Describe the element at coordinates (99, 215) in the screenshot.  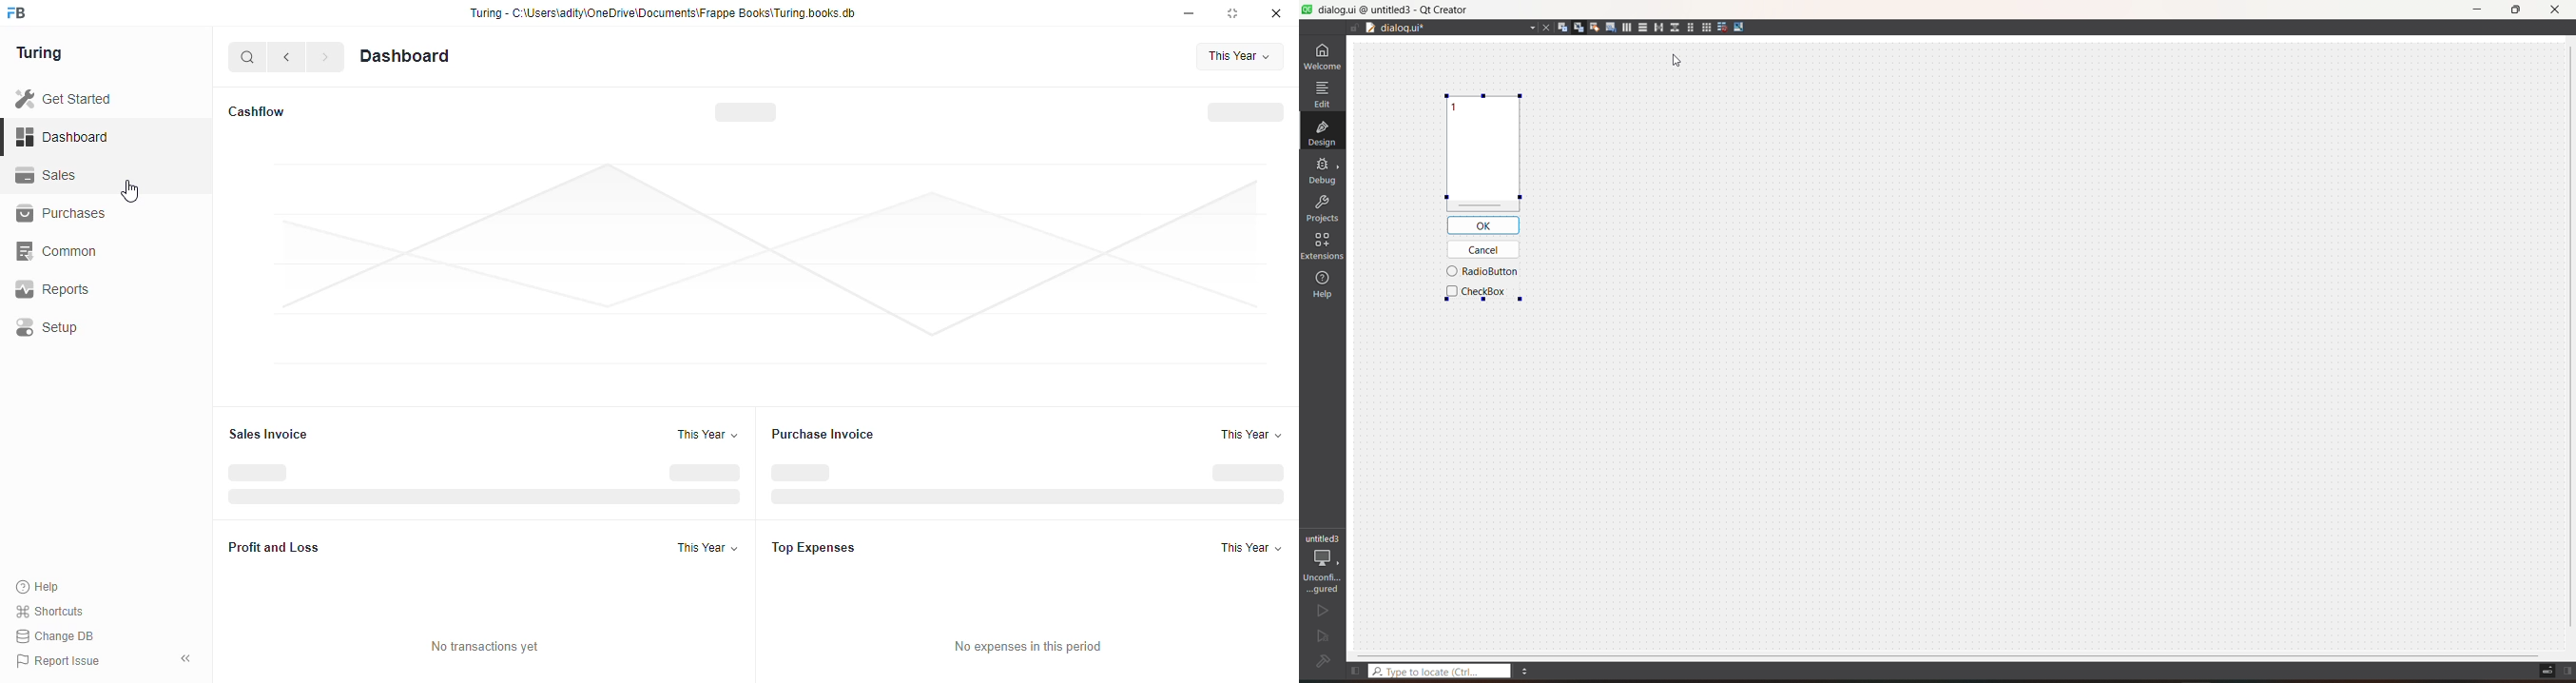
I see `Purchases` at that location.